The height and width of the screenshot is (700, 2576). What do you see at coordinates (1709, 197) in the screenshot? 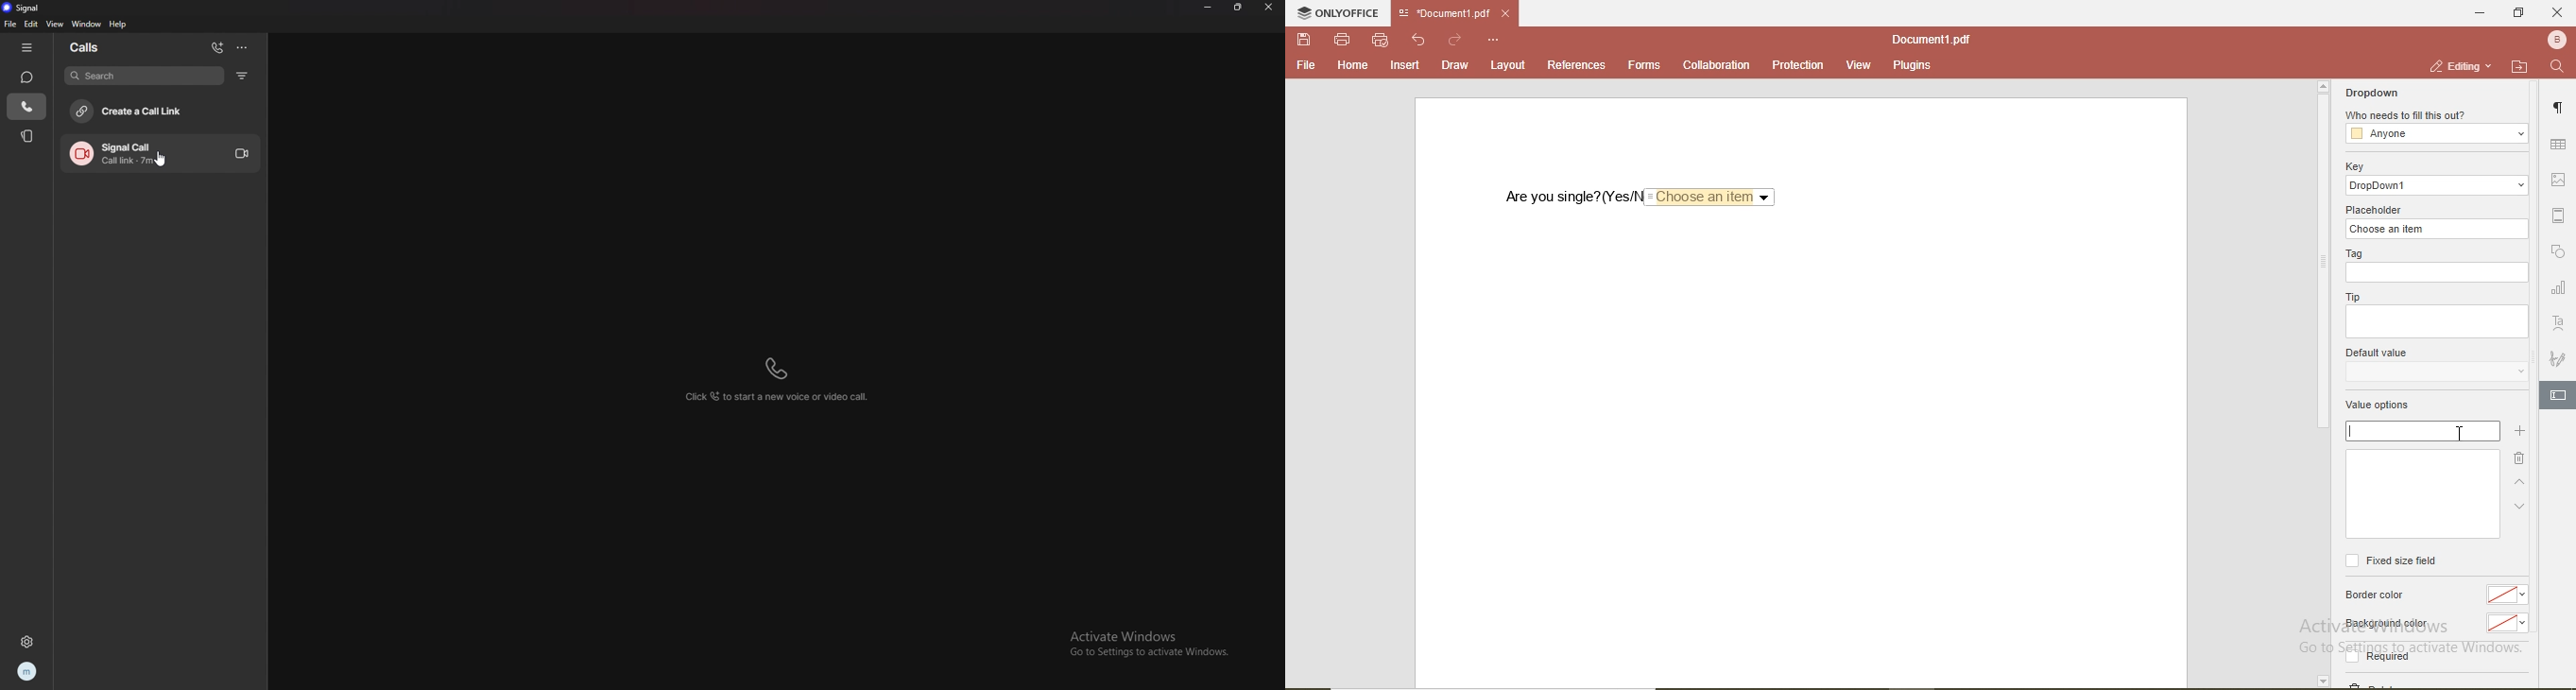
I see `Choose an item ` at bounding box center [1709, 197].